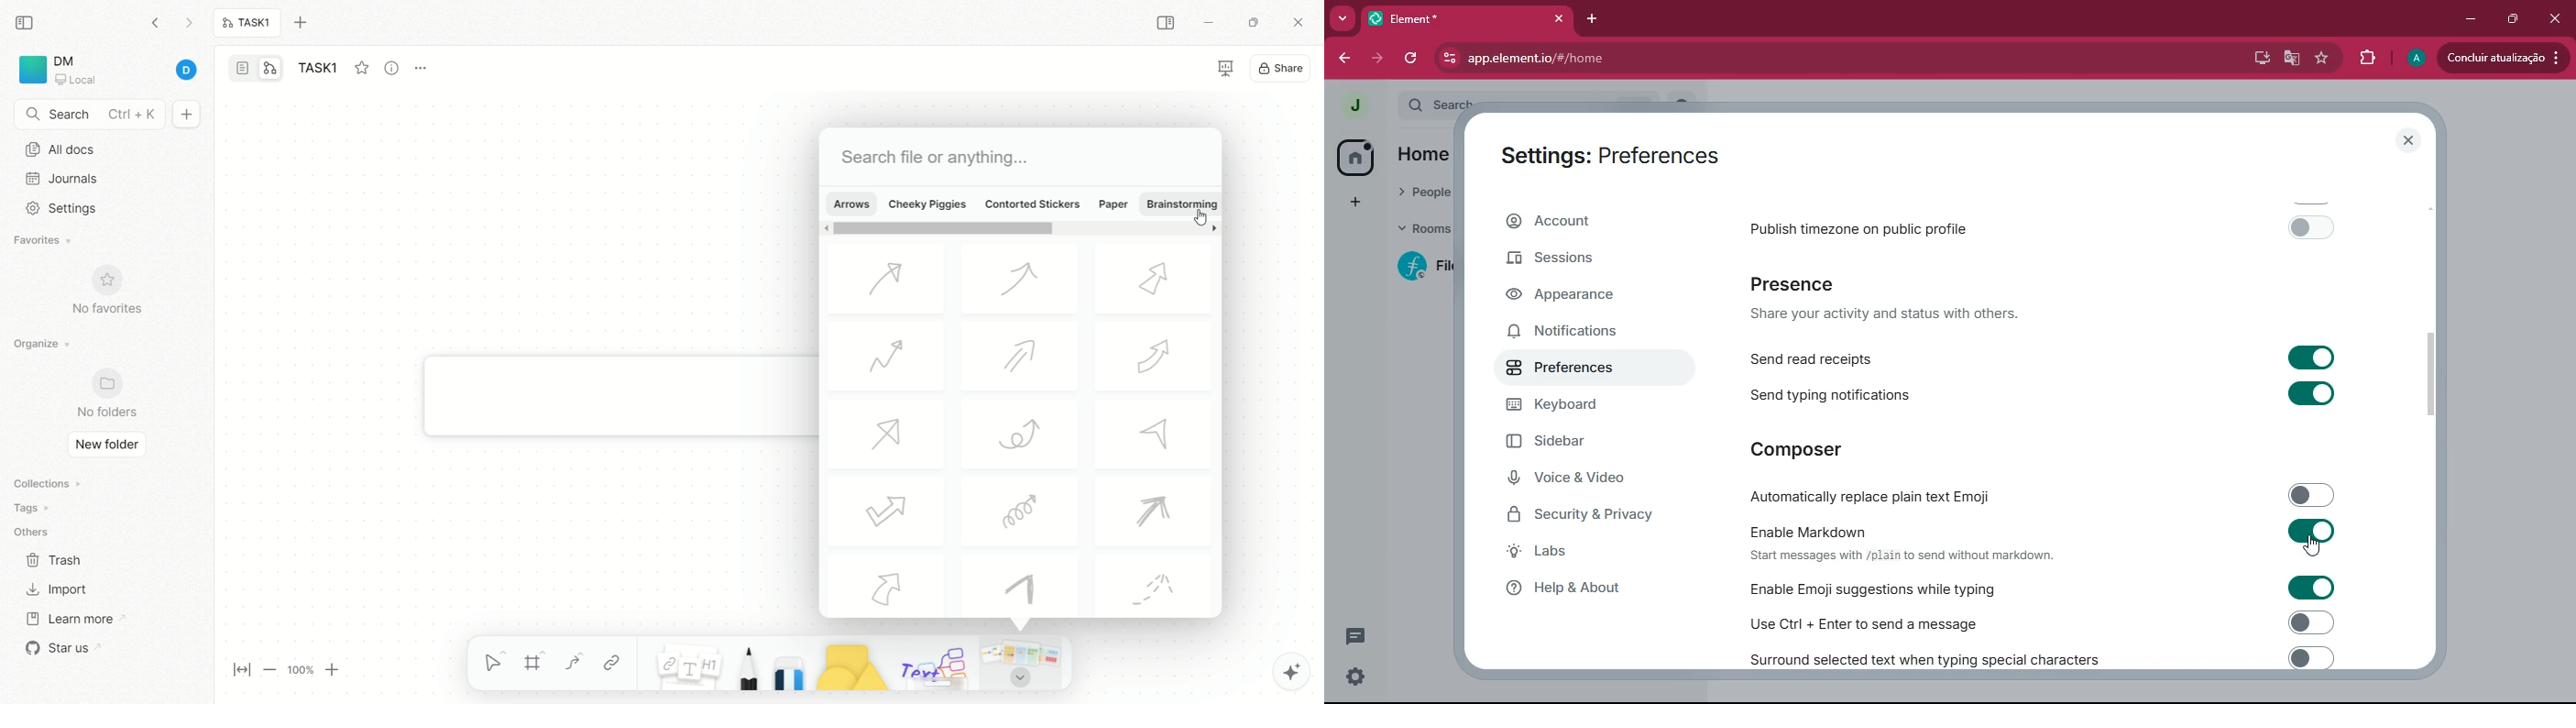  What do you see at coordinates (1584, 553) in the screenshot?
I see `labs` at bounding box center [1584, 553].